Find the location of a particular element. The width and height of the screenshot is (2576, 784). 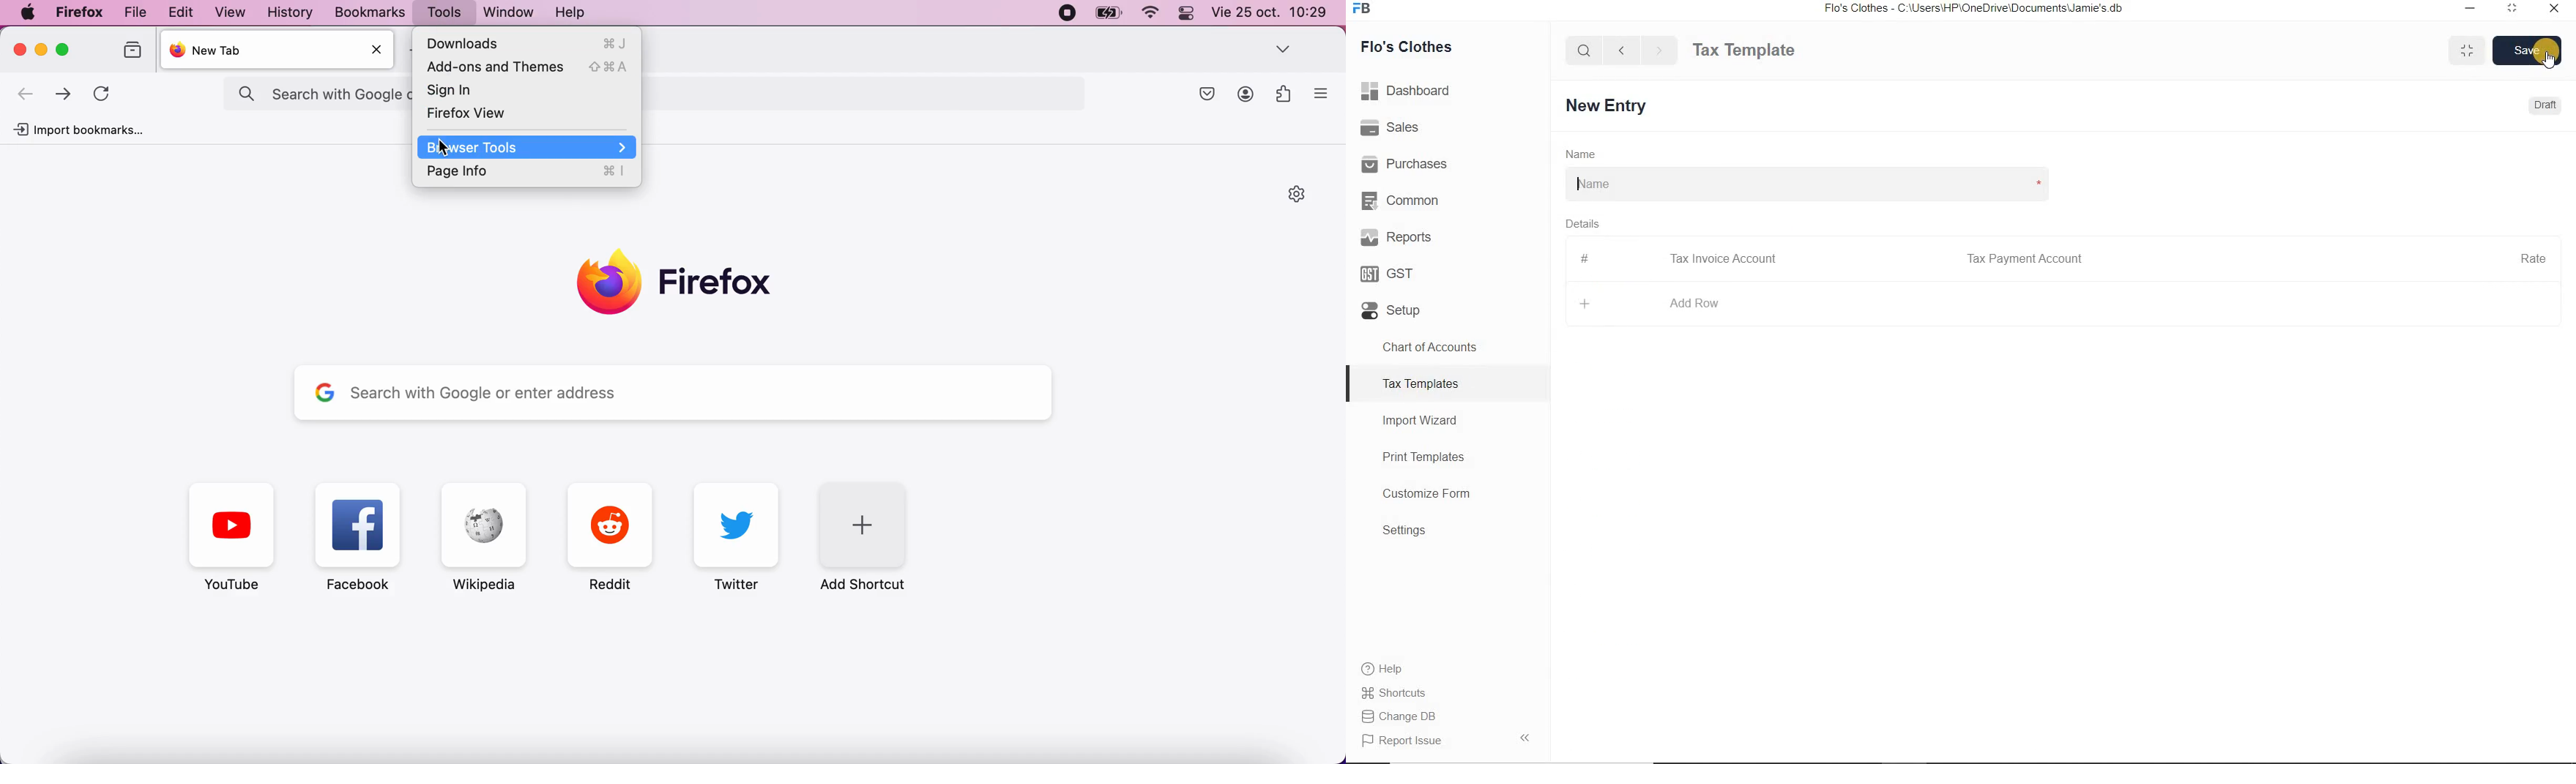

Windows is located at coordinates (511, 12).